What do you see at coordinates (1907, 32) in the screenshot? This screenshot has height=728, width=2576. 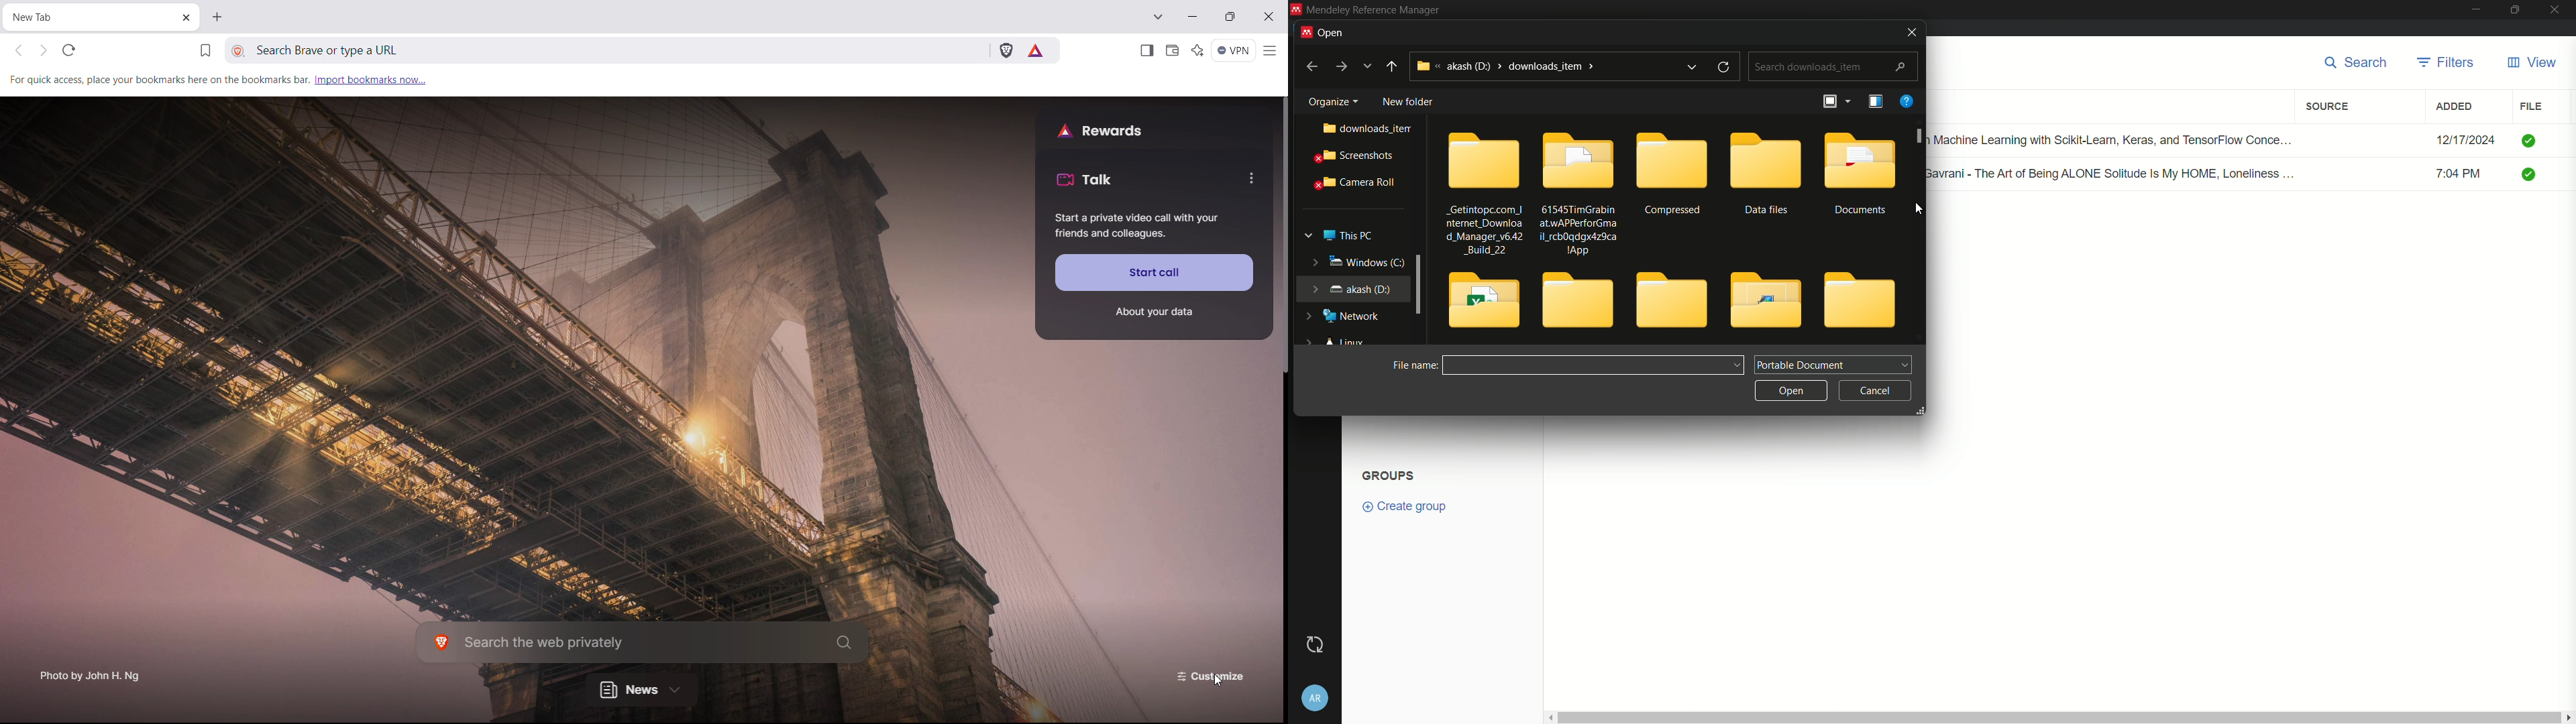 I see `close` at bounding box center [1907, 32].